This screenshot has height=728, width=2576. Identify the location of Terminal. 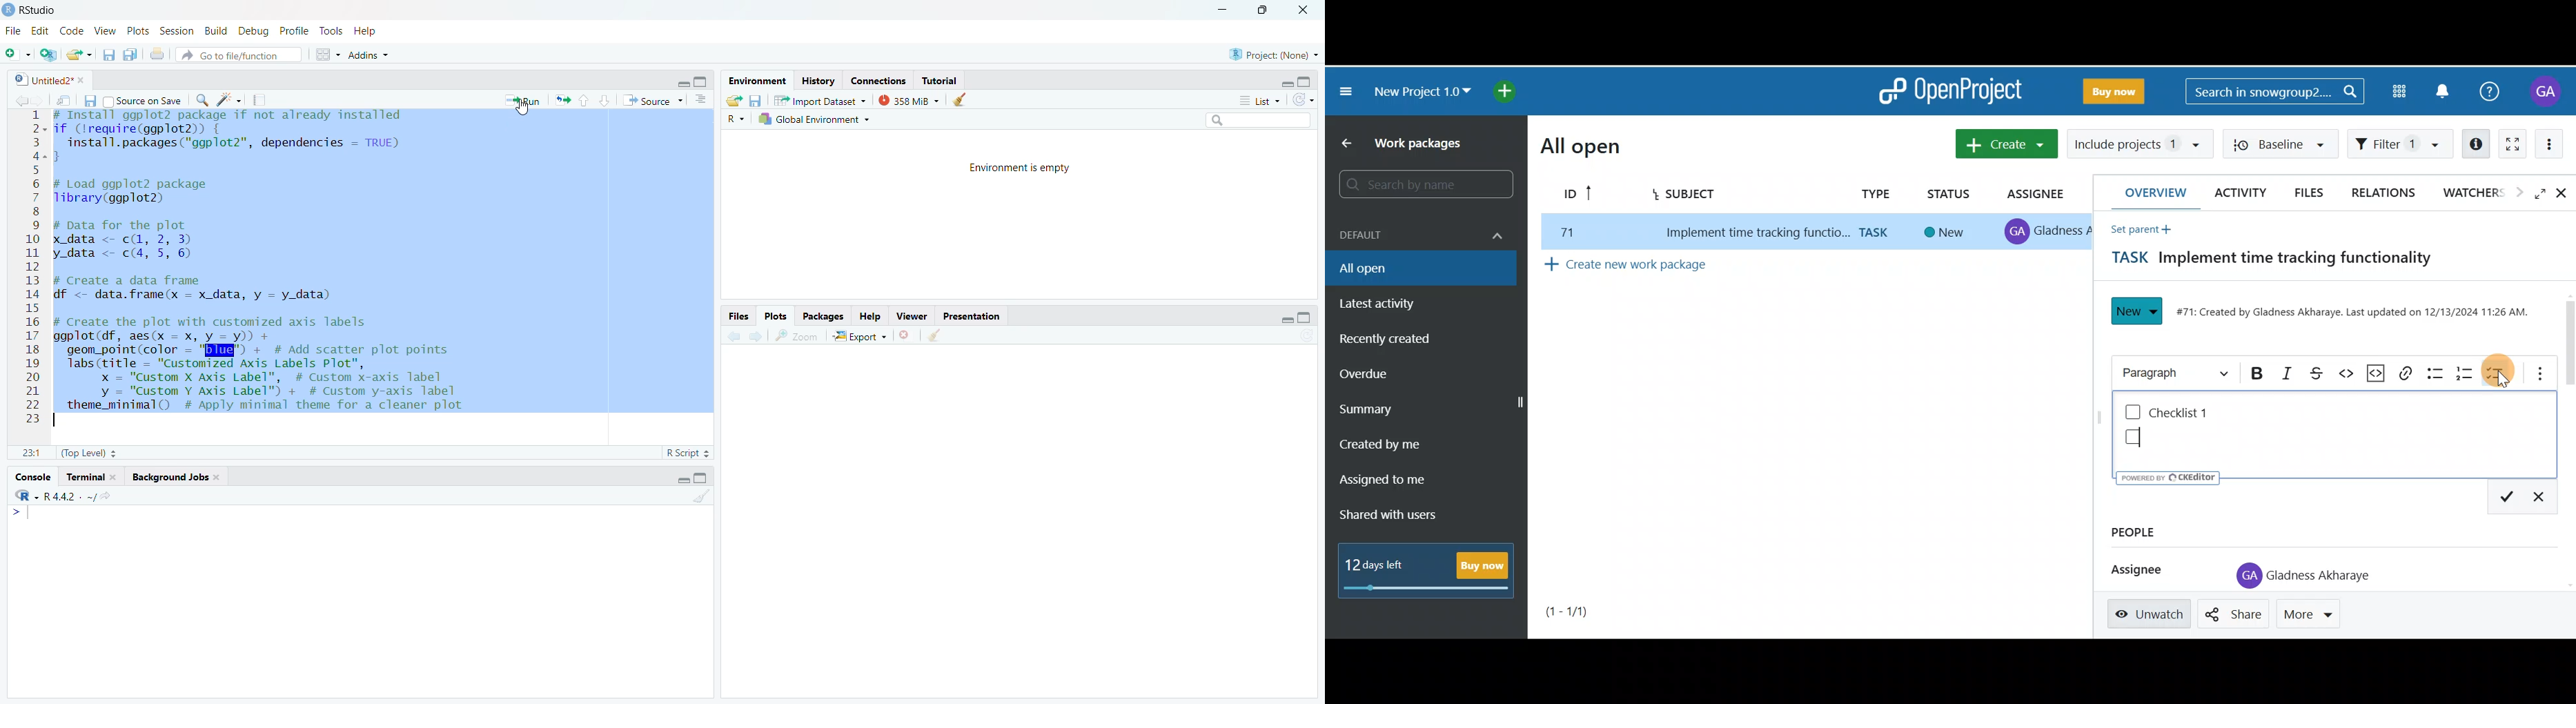
(92, 477).